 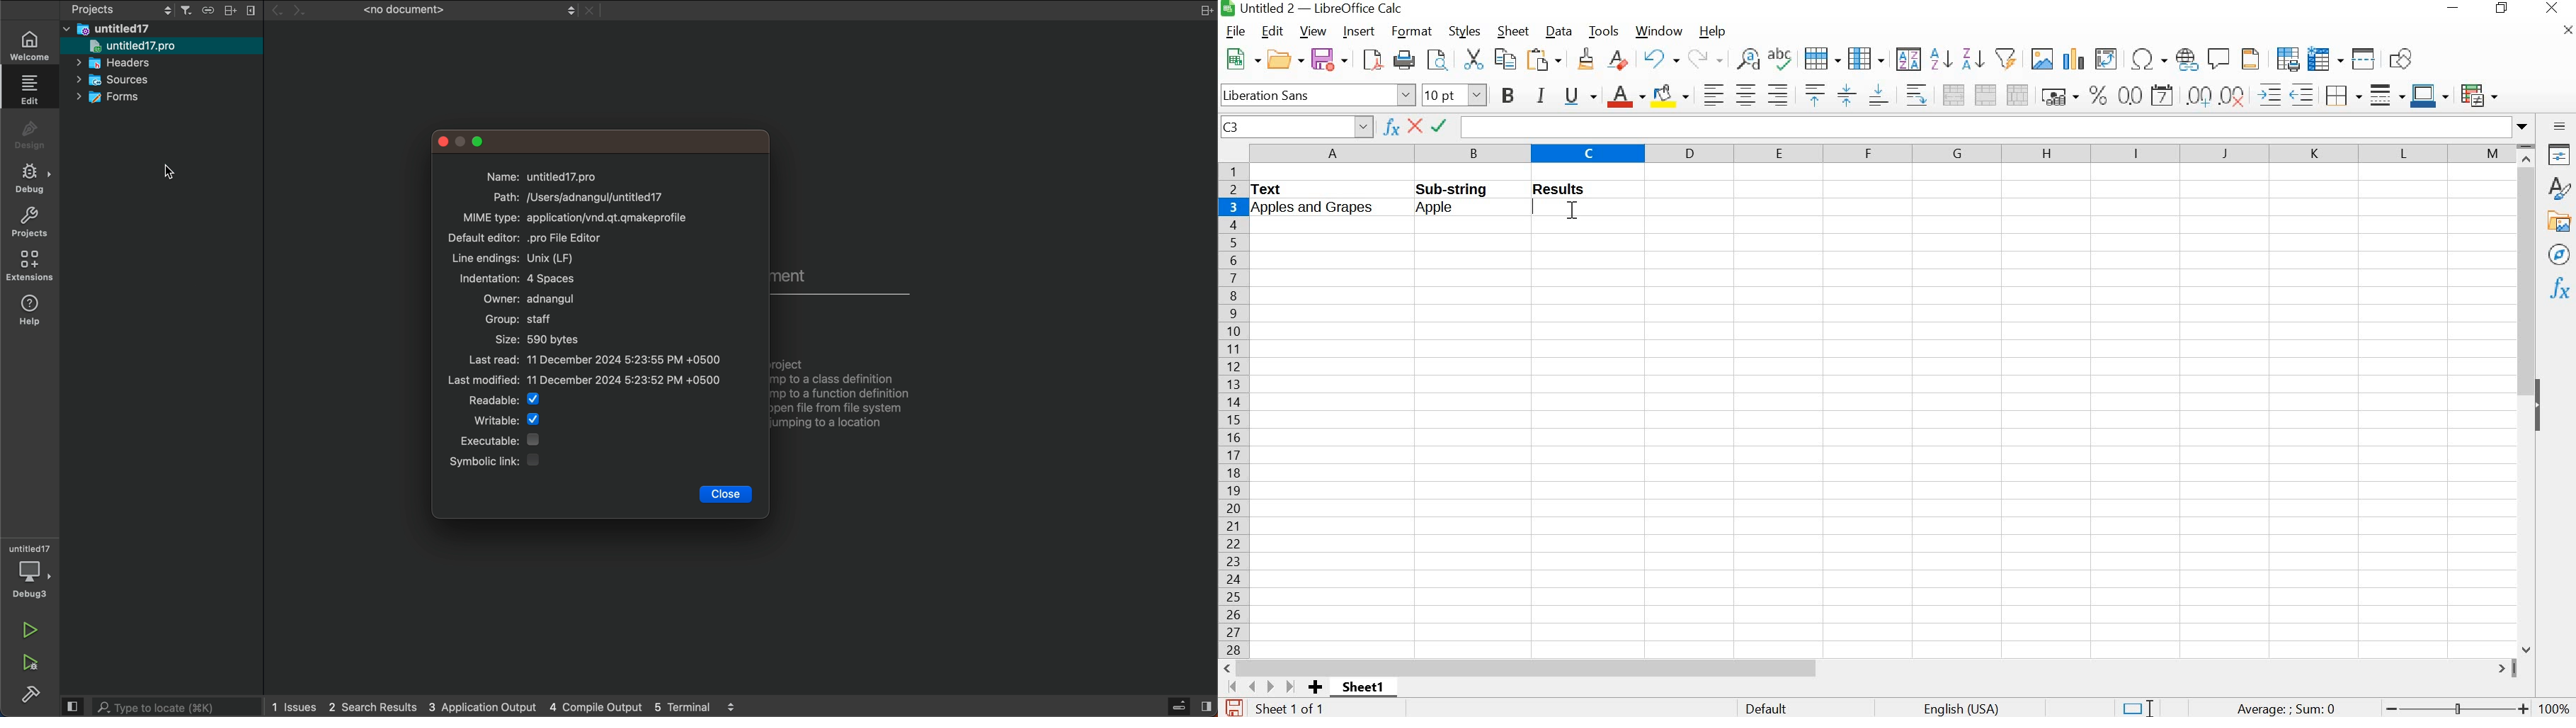 What do you see at coordinates (2269, 94) in the screenshot?
I see `increase indent` at bounding box center [2269, 94].